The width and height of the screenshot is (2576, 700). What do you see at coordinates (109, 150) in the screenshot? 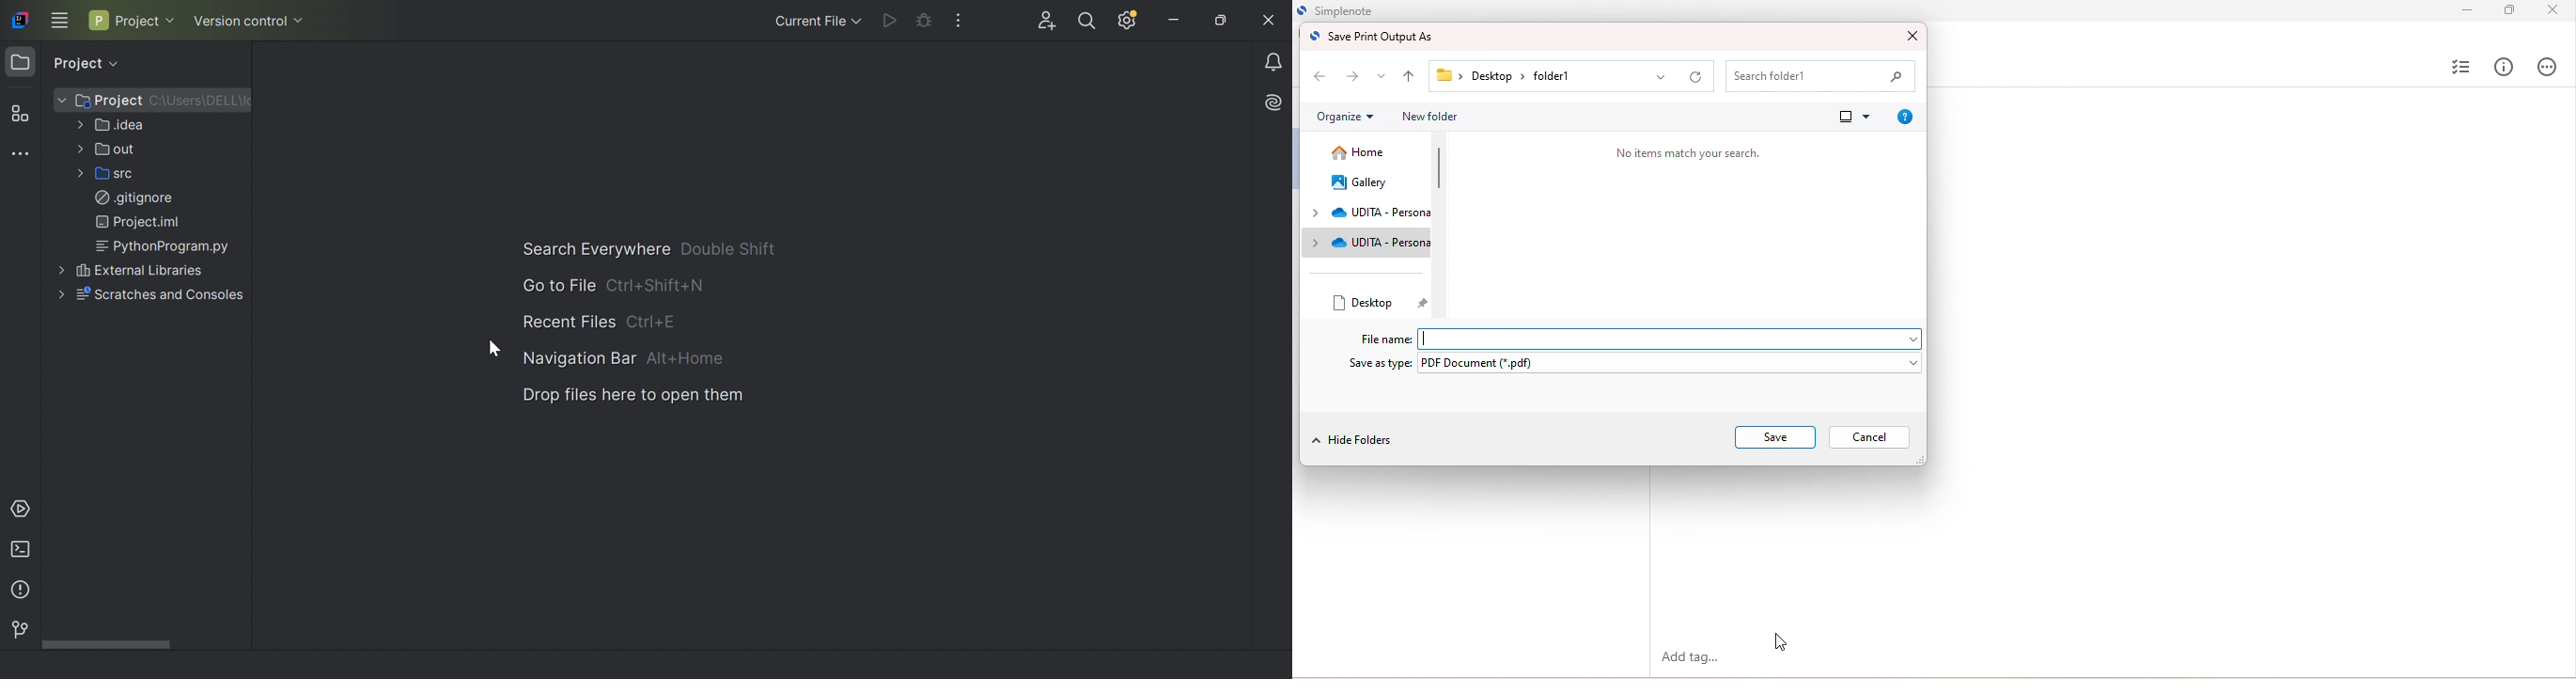
I see `out` at bounding box center [109, 150].